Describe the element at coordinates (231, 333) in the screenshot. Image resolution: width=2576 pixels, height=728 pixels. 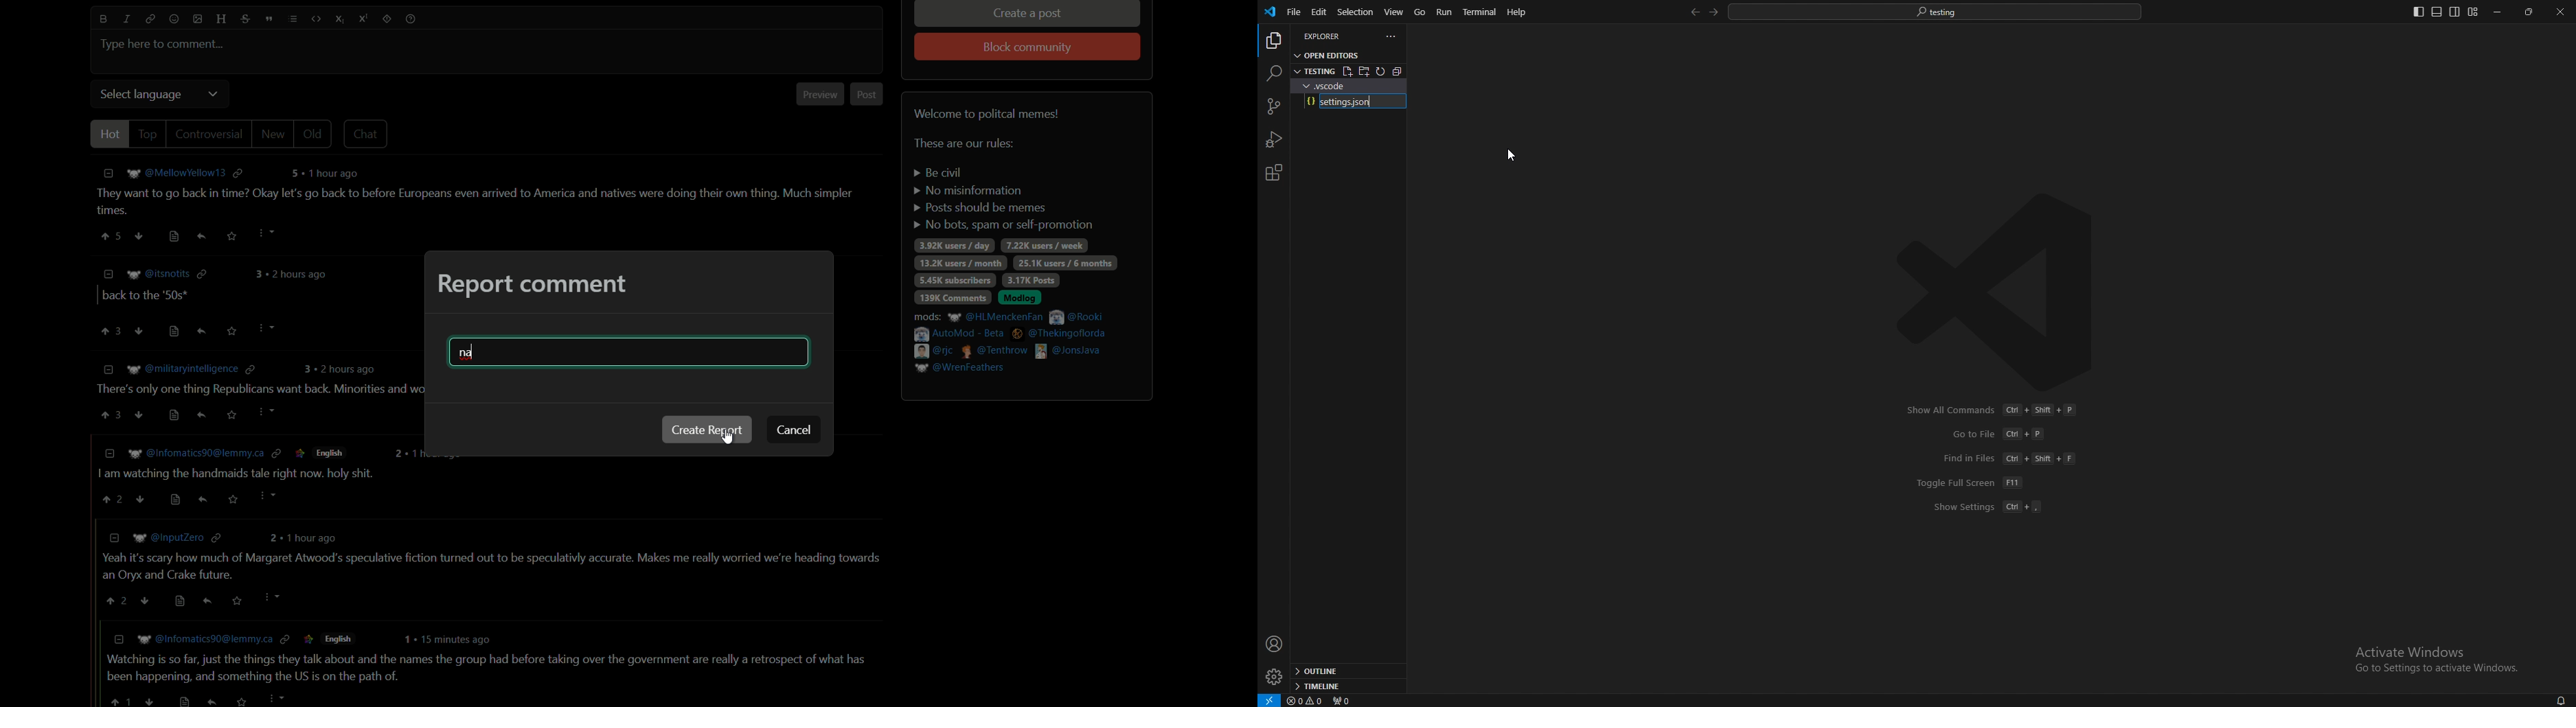
I see `save` at that location.